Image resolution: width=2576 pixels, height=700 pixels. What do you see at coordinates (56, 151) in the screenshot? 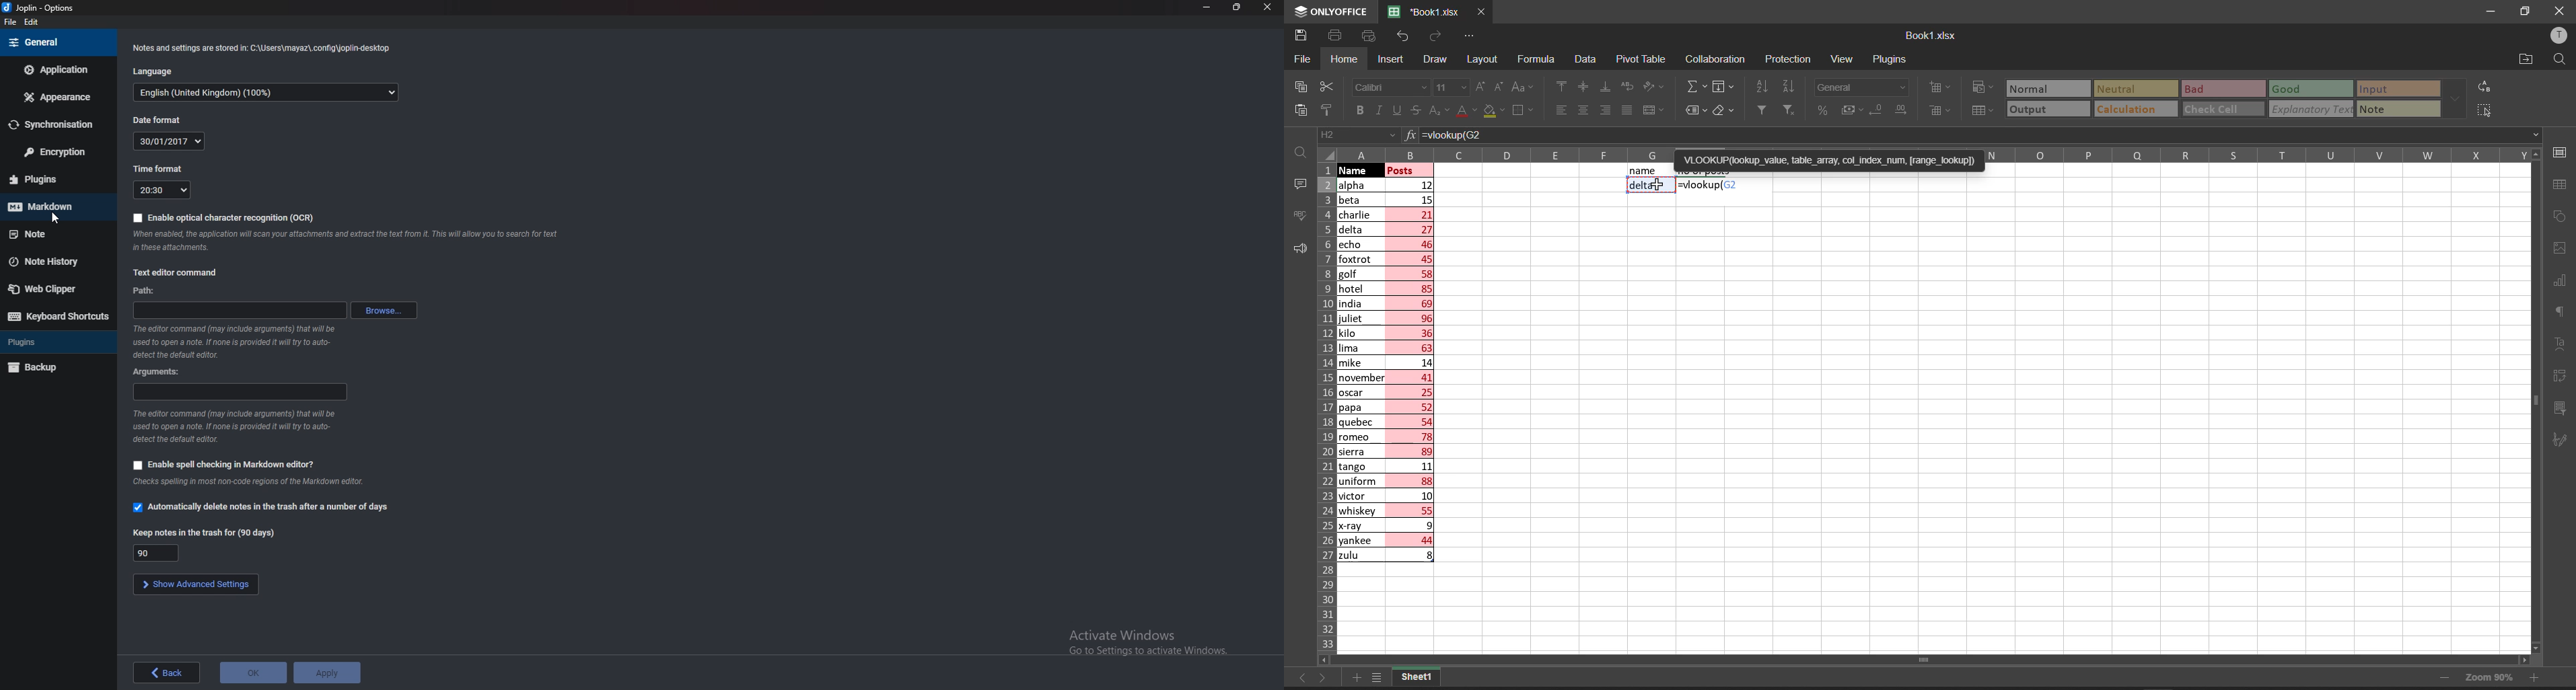
I see `encryption` at bounding box center [56, 151].